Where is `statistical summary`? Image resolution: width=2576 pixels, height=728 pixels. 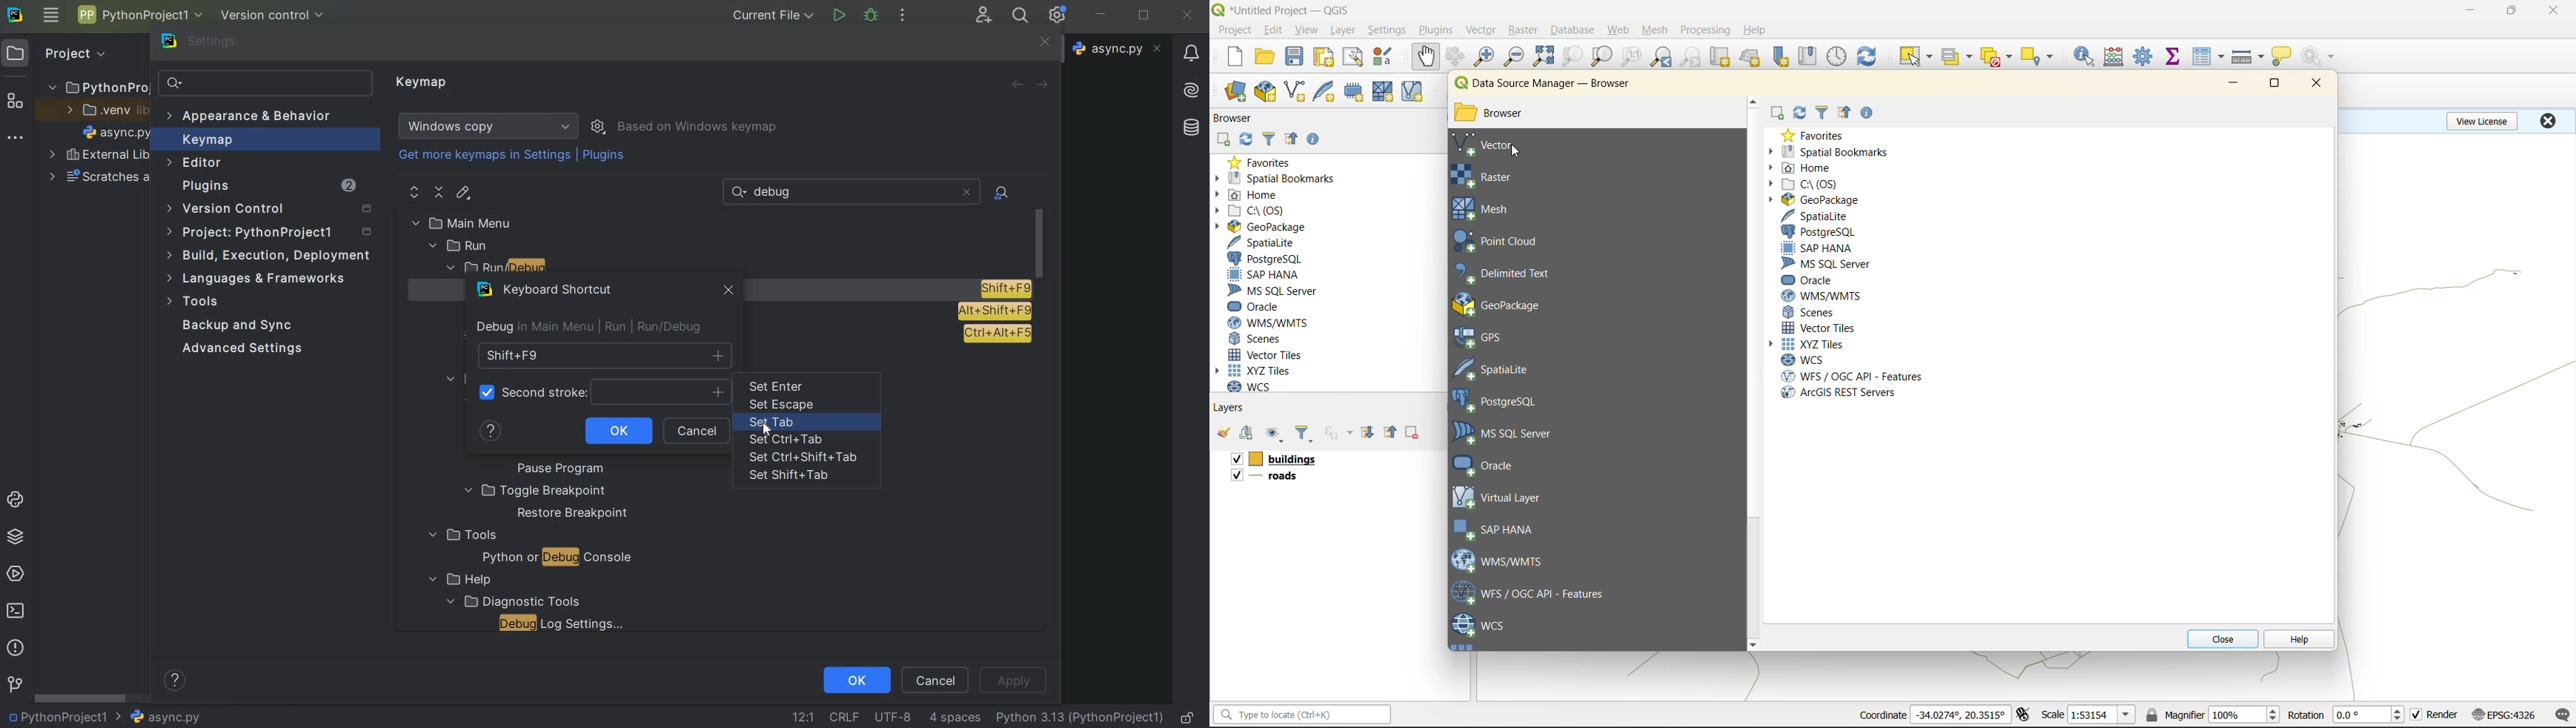
statistical summary is located at coordinates (2176, 57).